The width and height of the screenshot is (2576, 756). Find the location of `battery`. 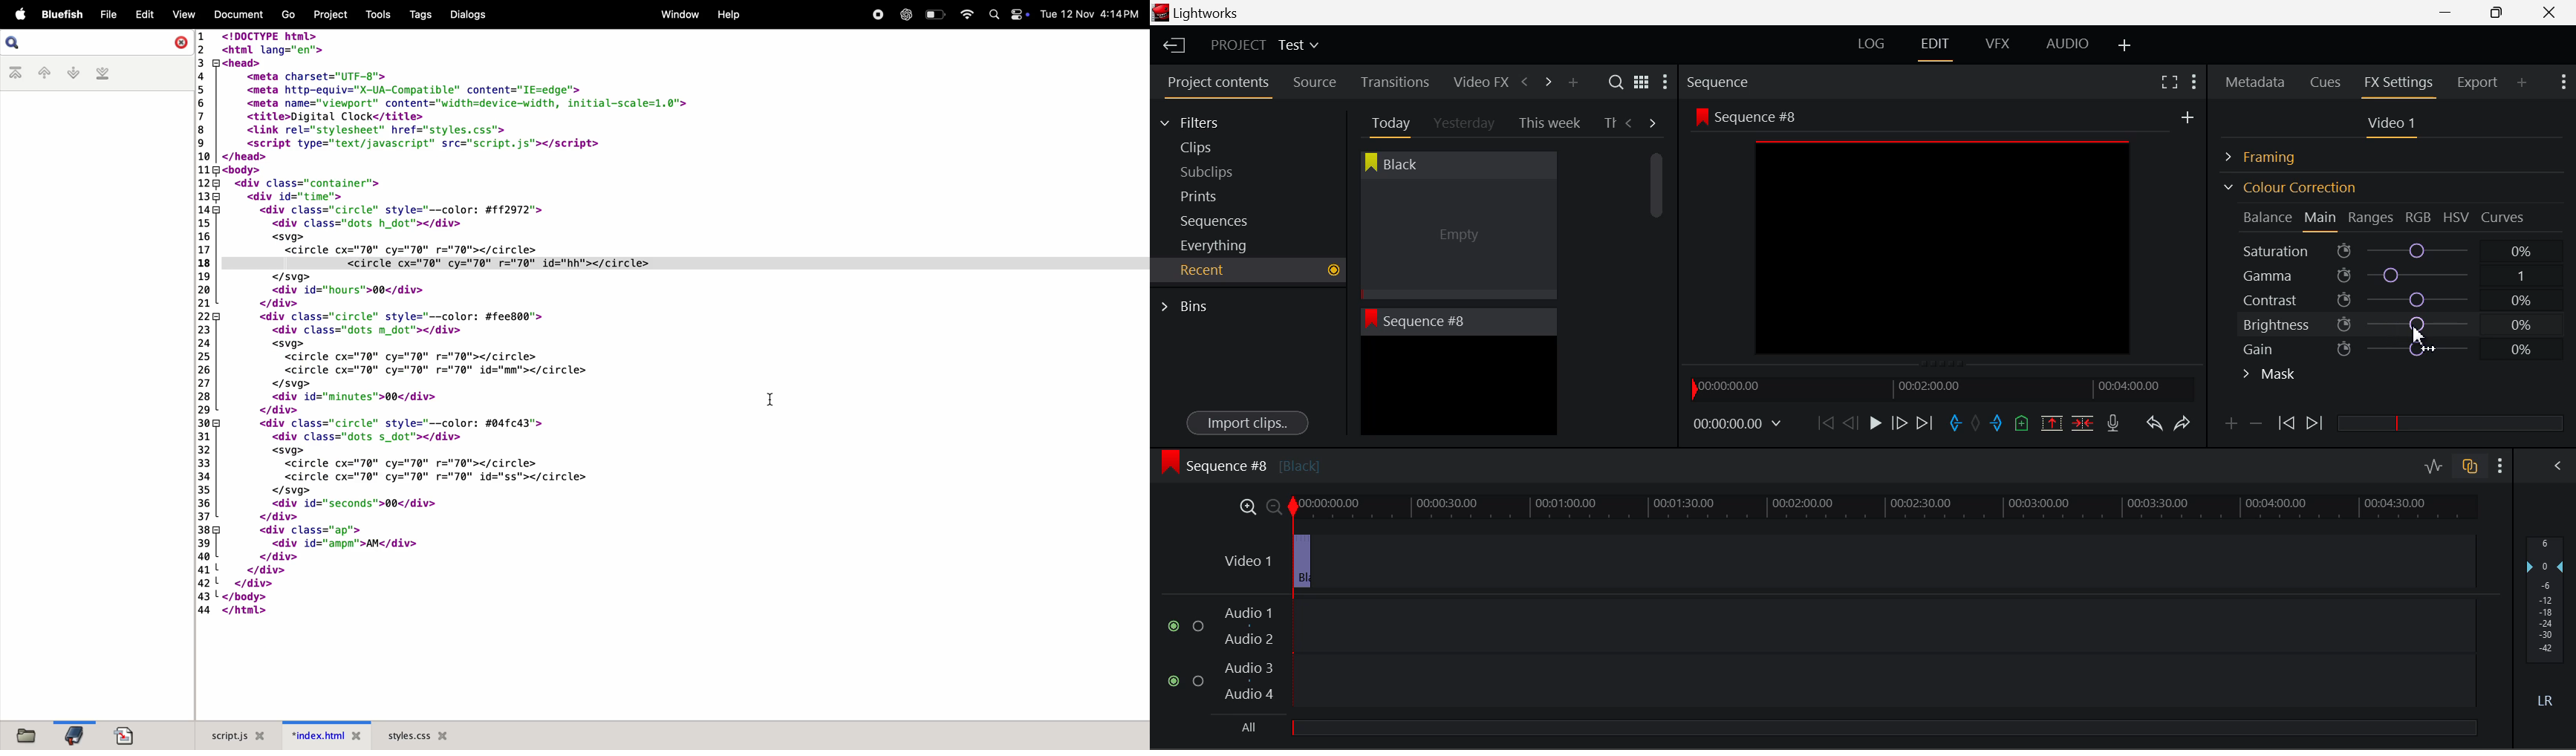

battery is located at coordinates (936, 13).